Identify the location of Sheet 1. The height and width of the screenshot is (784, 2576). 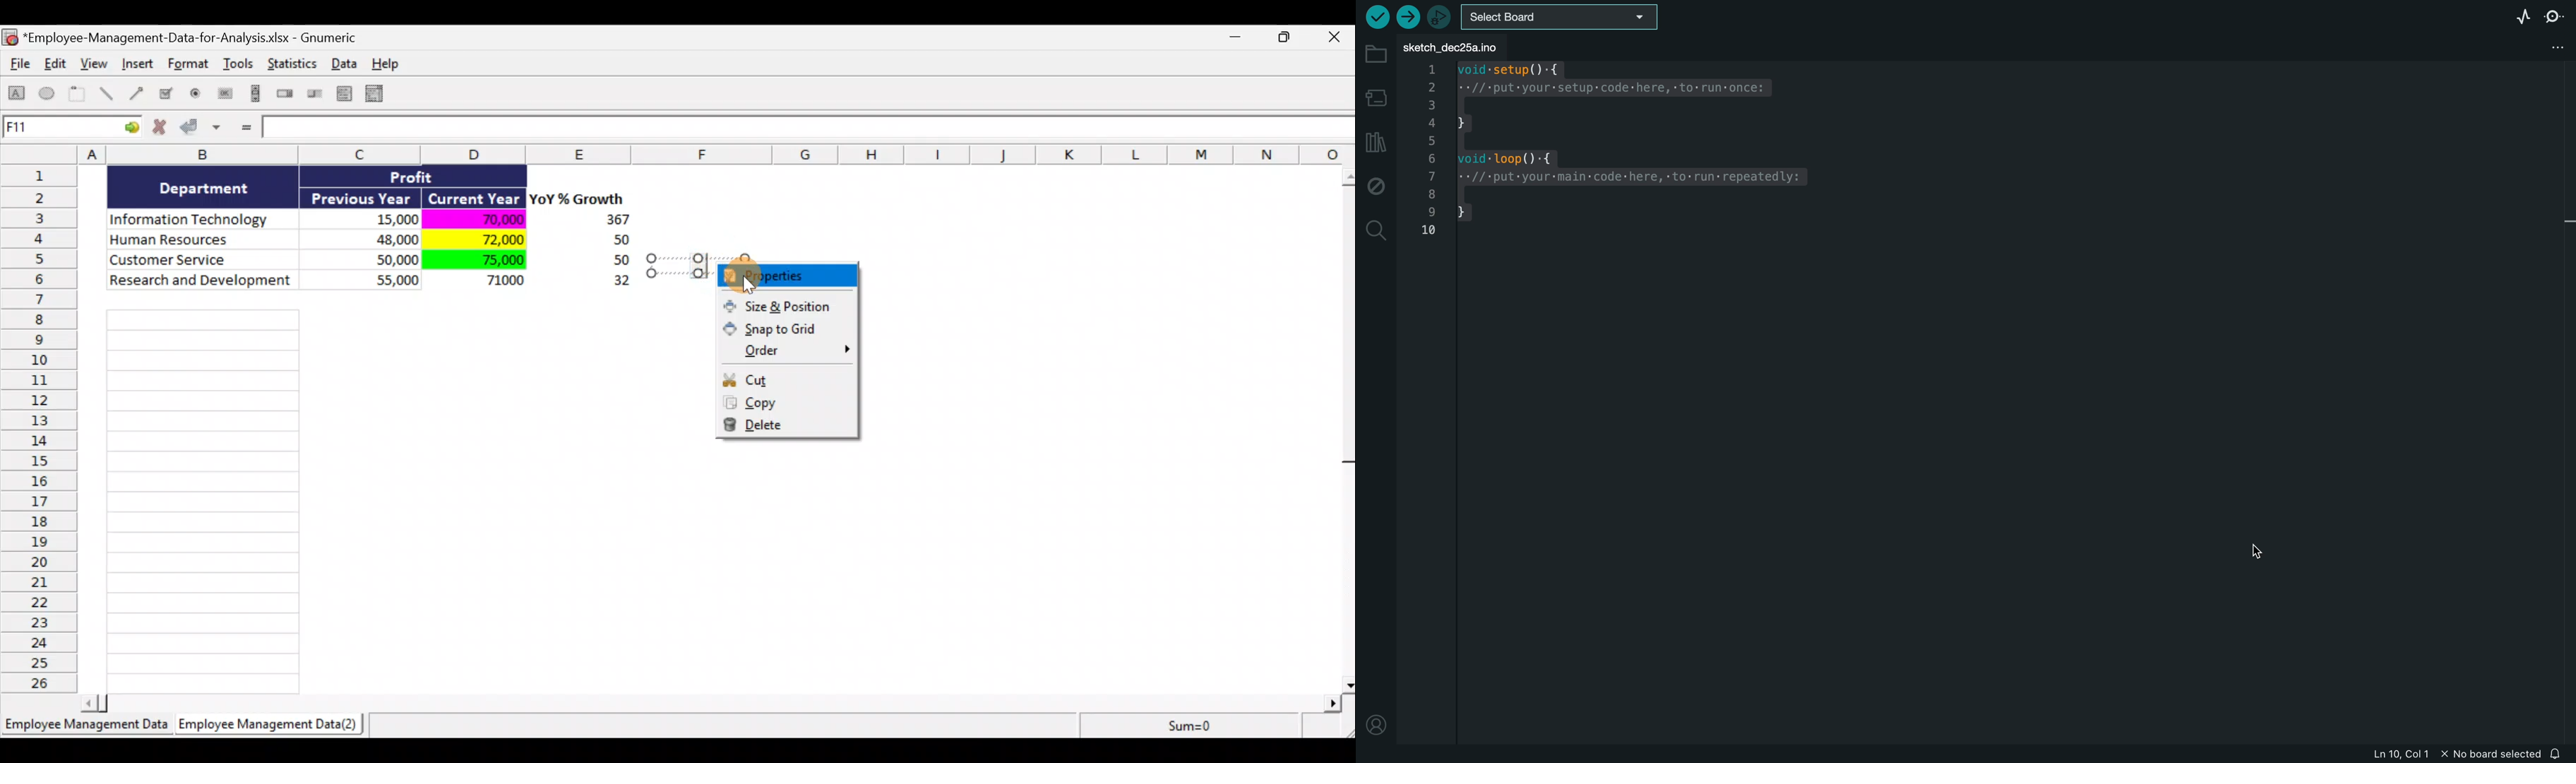
(88, 729).